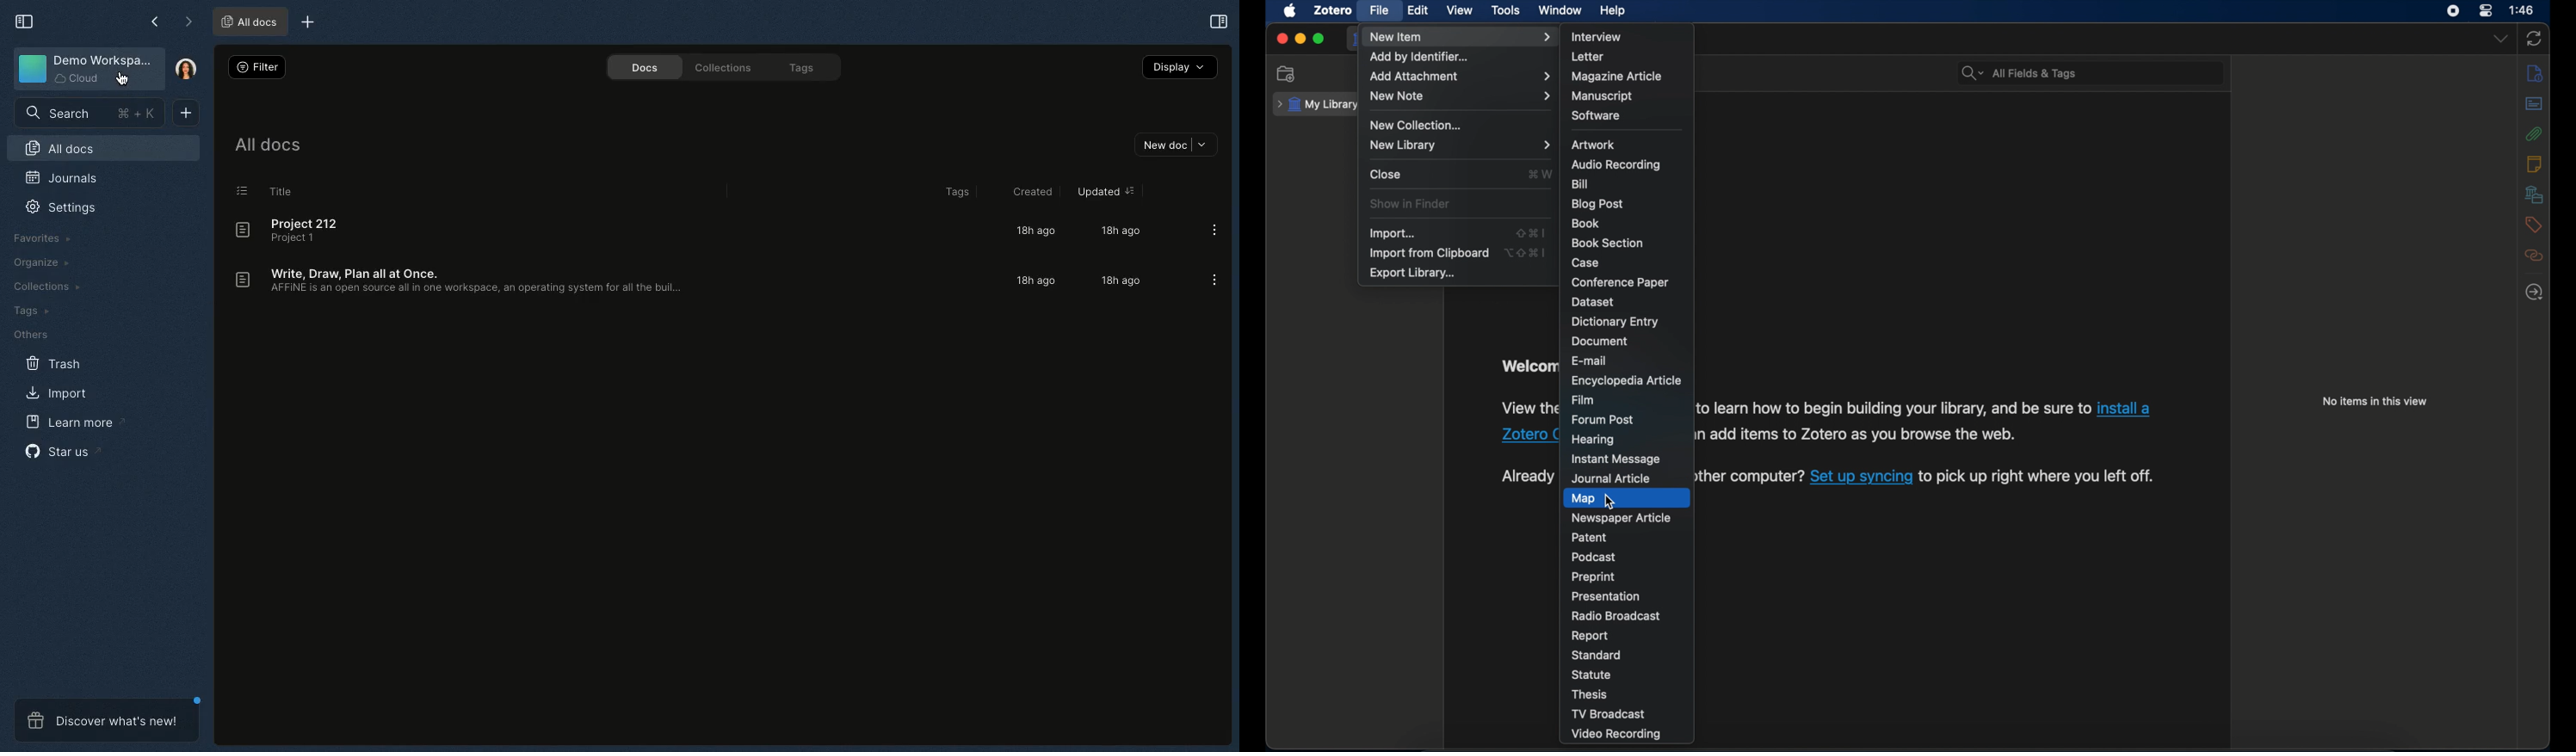 Image resolution: width=2576 pixels, height=756 pixels. I want to click on thesis, so click(1590, 695).